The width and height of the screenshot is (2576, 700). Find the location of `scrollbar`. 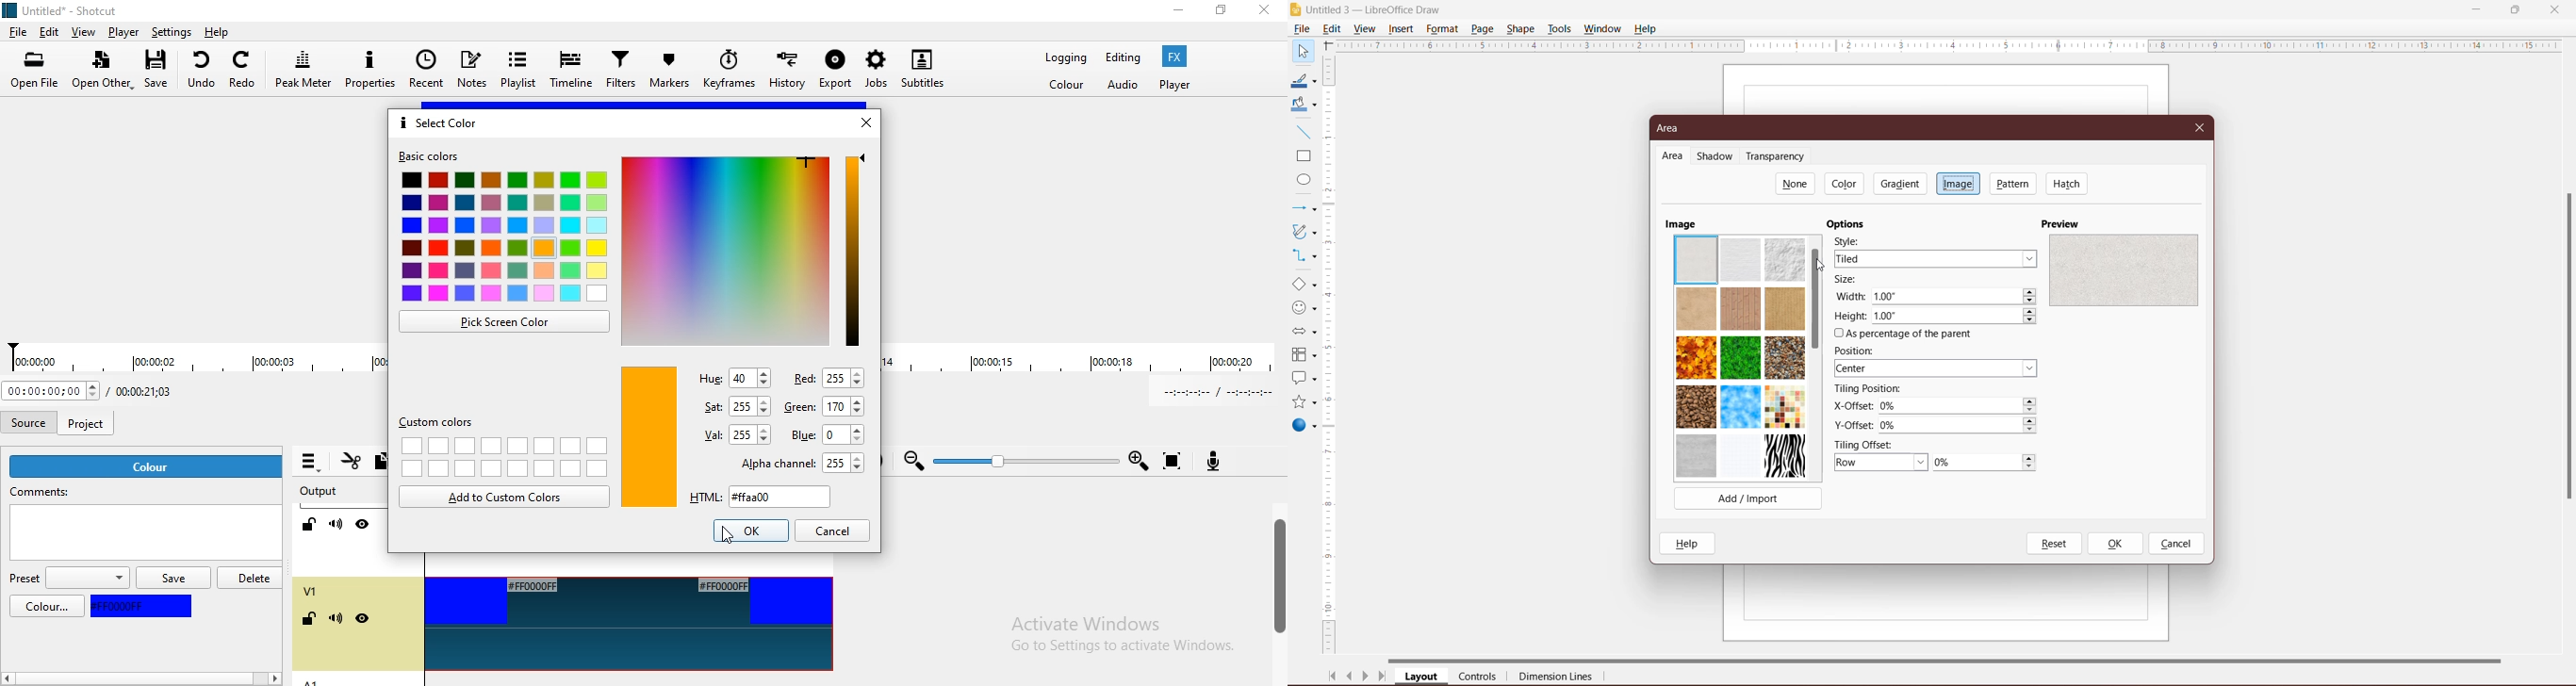

scrollbar is located at coordinates (2566, 364).